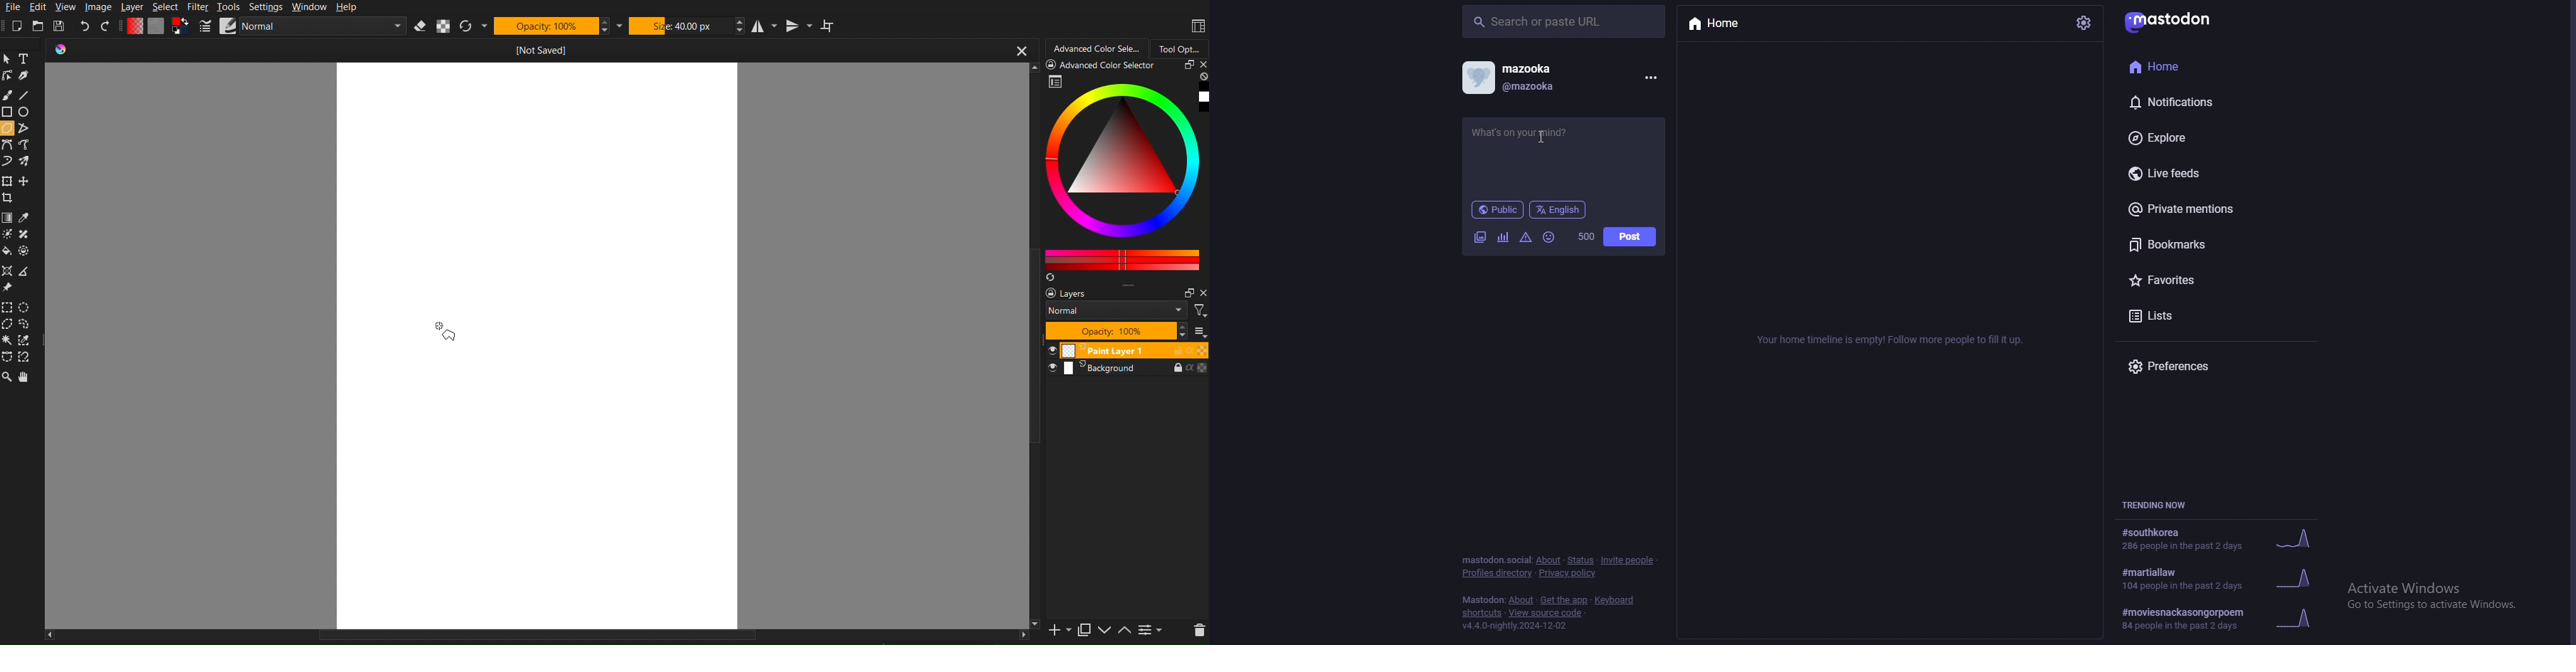 This screenshot has height=672, width=2576. What do you see at coordinates (1080, 293) in the screenshot?
I see `layers` at bounding box center [1080, 293].